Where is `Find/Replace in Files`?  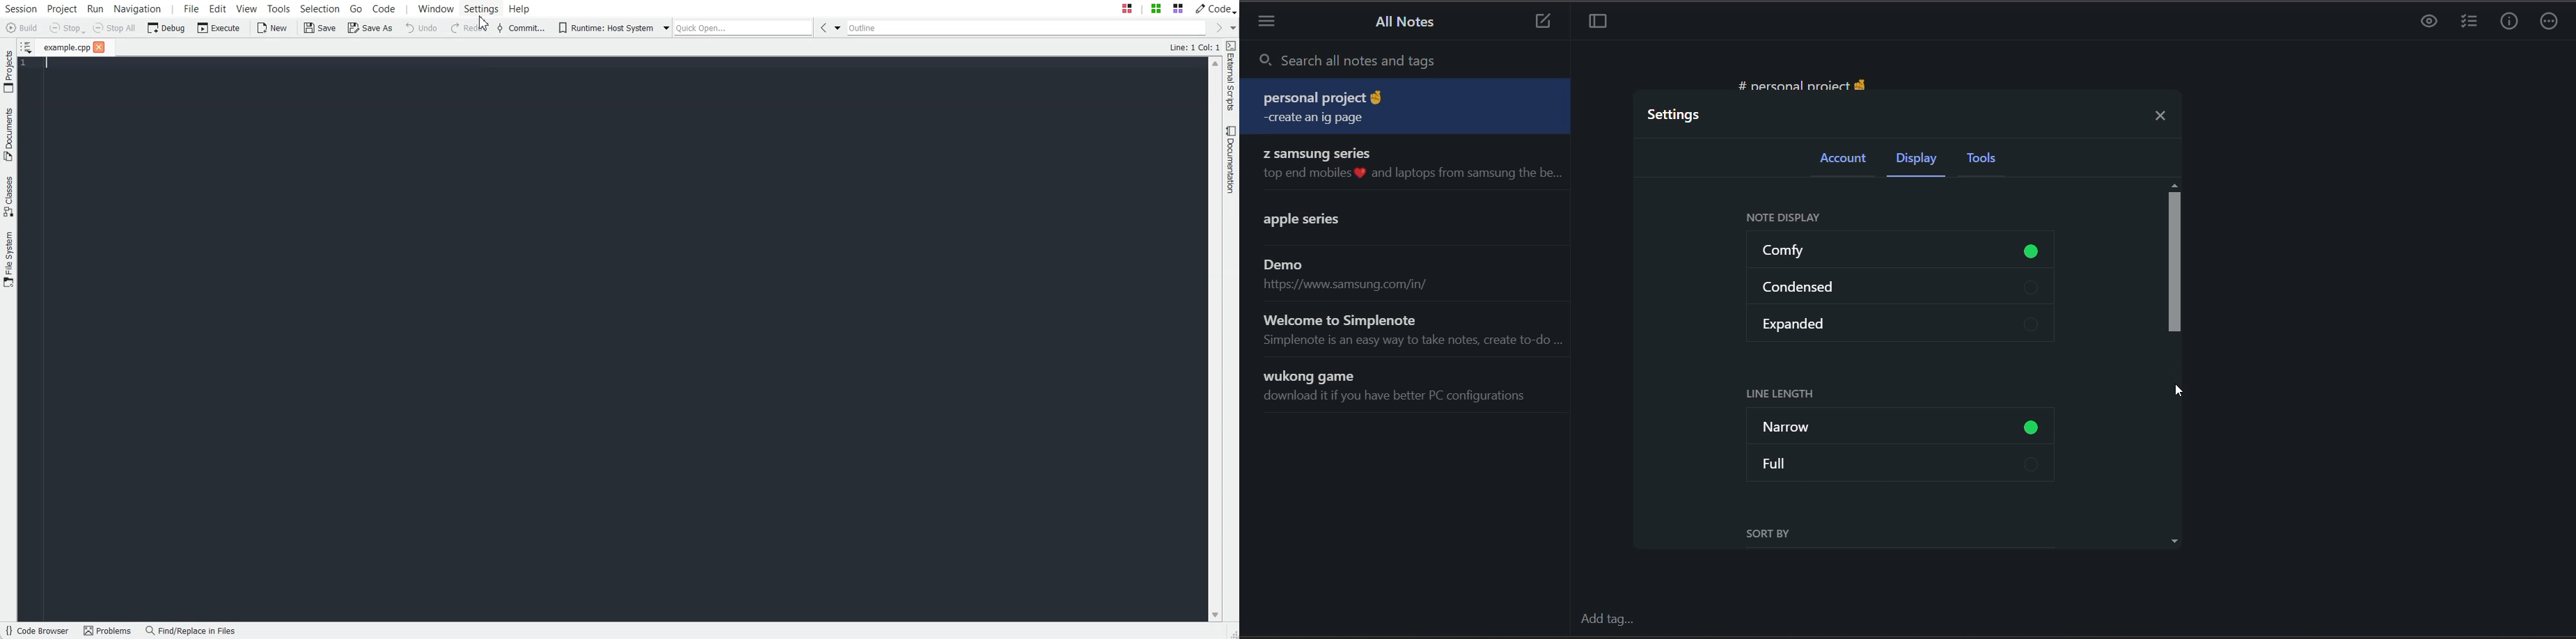 Find/Replace in Files is located at coordinates (192, 631).